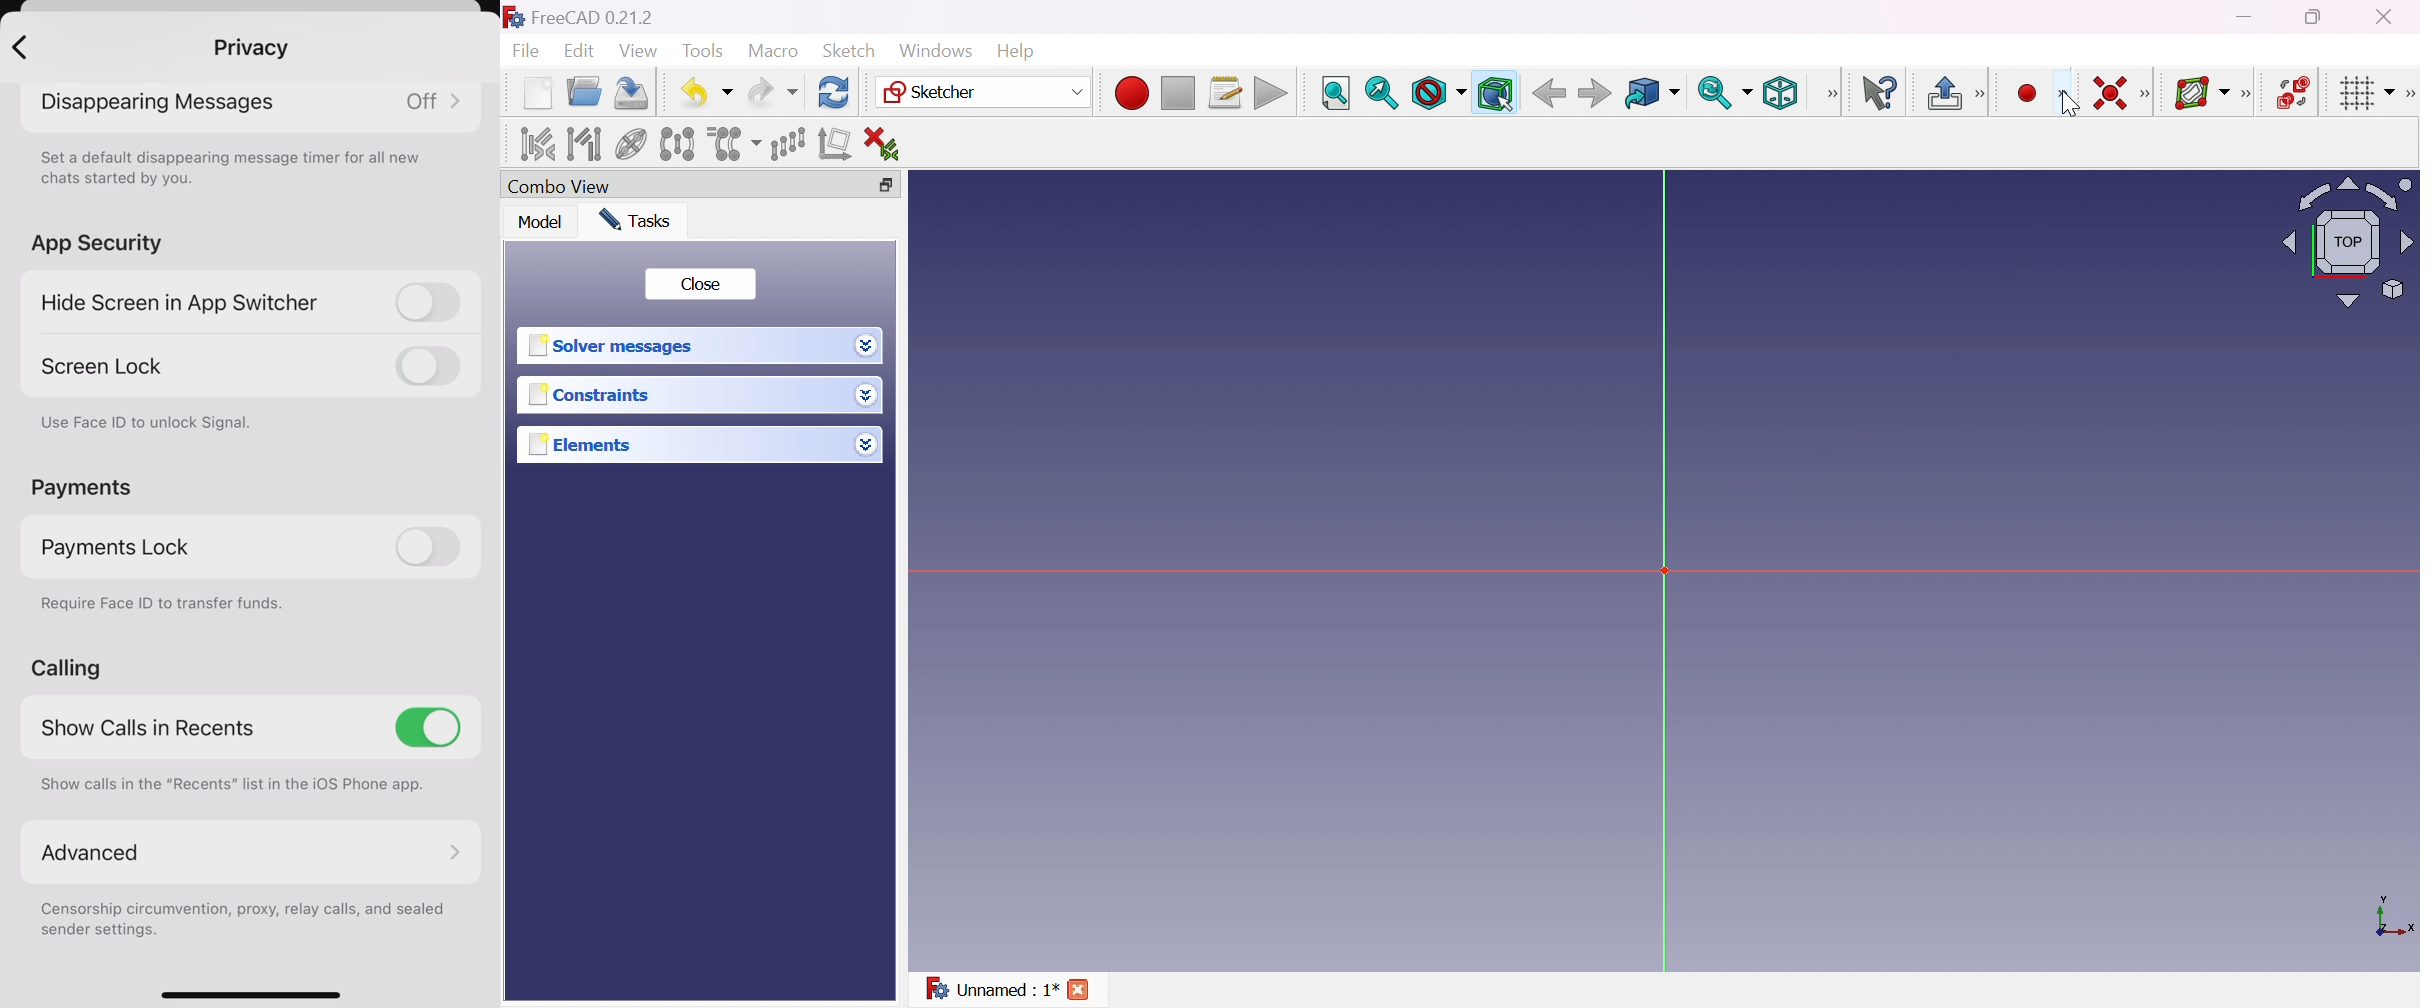 This screenshot has height=1008, width=2436. What do you see at coordinates (773, 92) in the screenshot?
I see `Redo` at bounding box center [773, 92].